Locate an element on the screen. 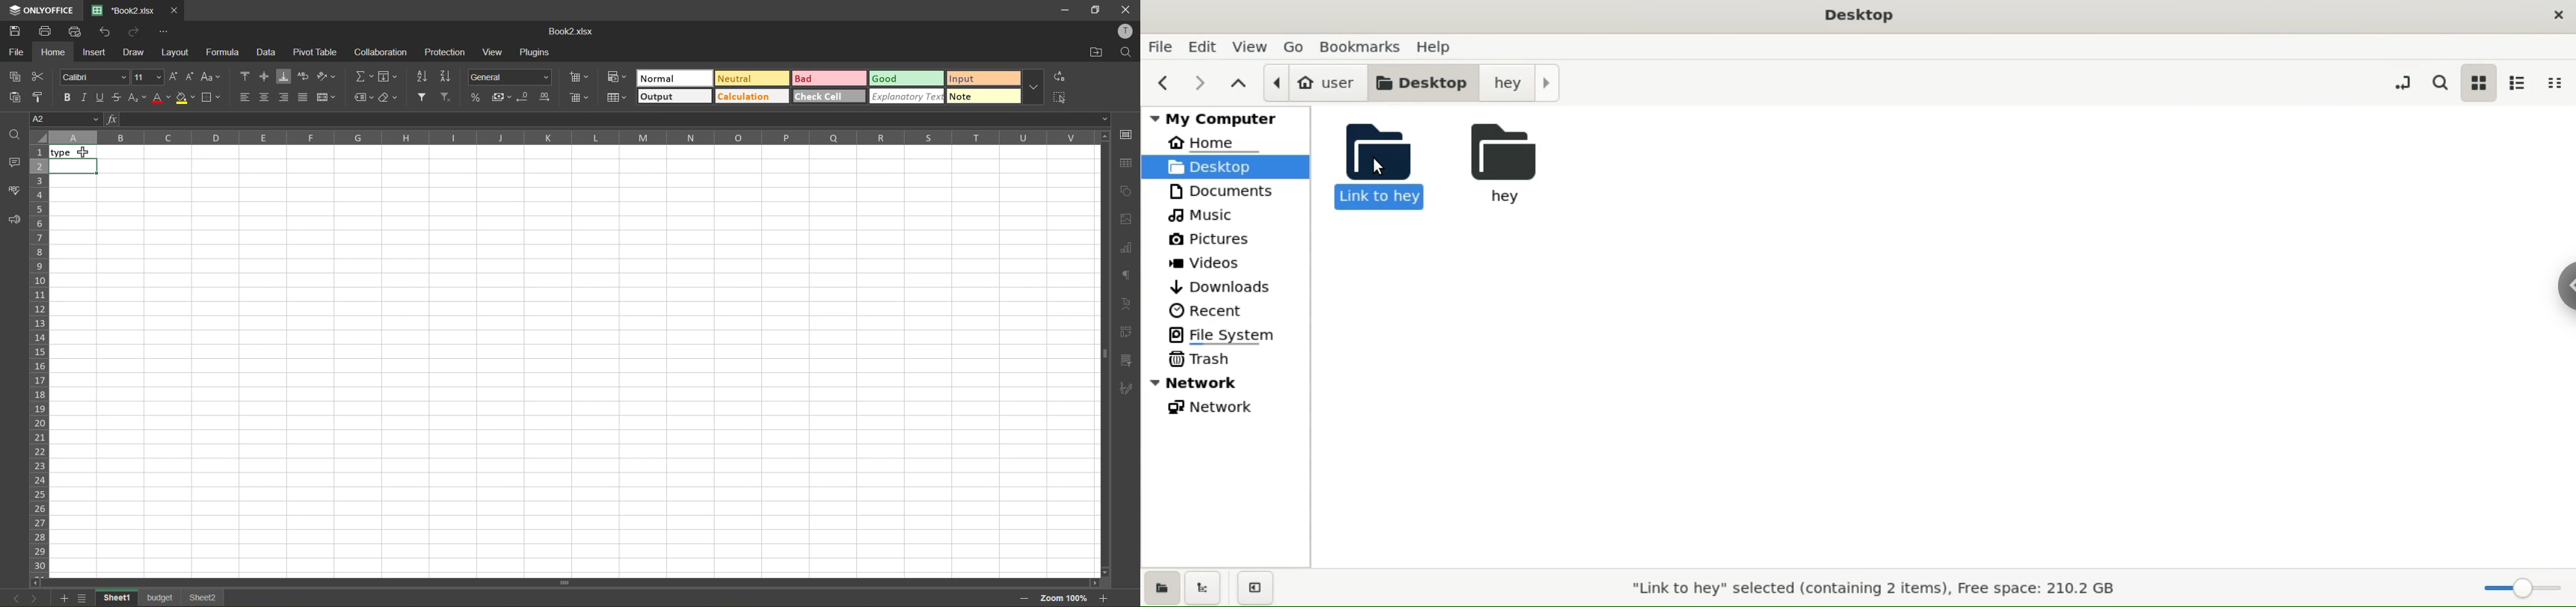 The height and width of the screenshot is (616, 2576). check cell is located at coordinates (829, 96).